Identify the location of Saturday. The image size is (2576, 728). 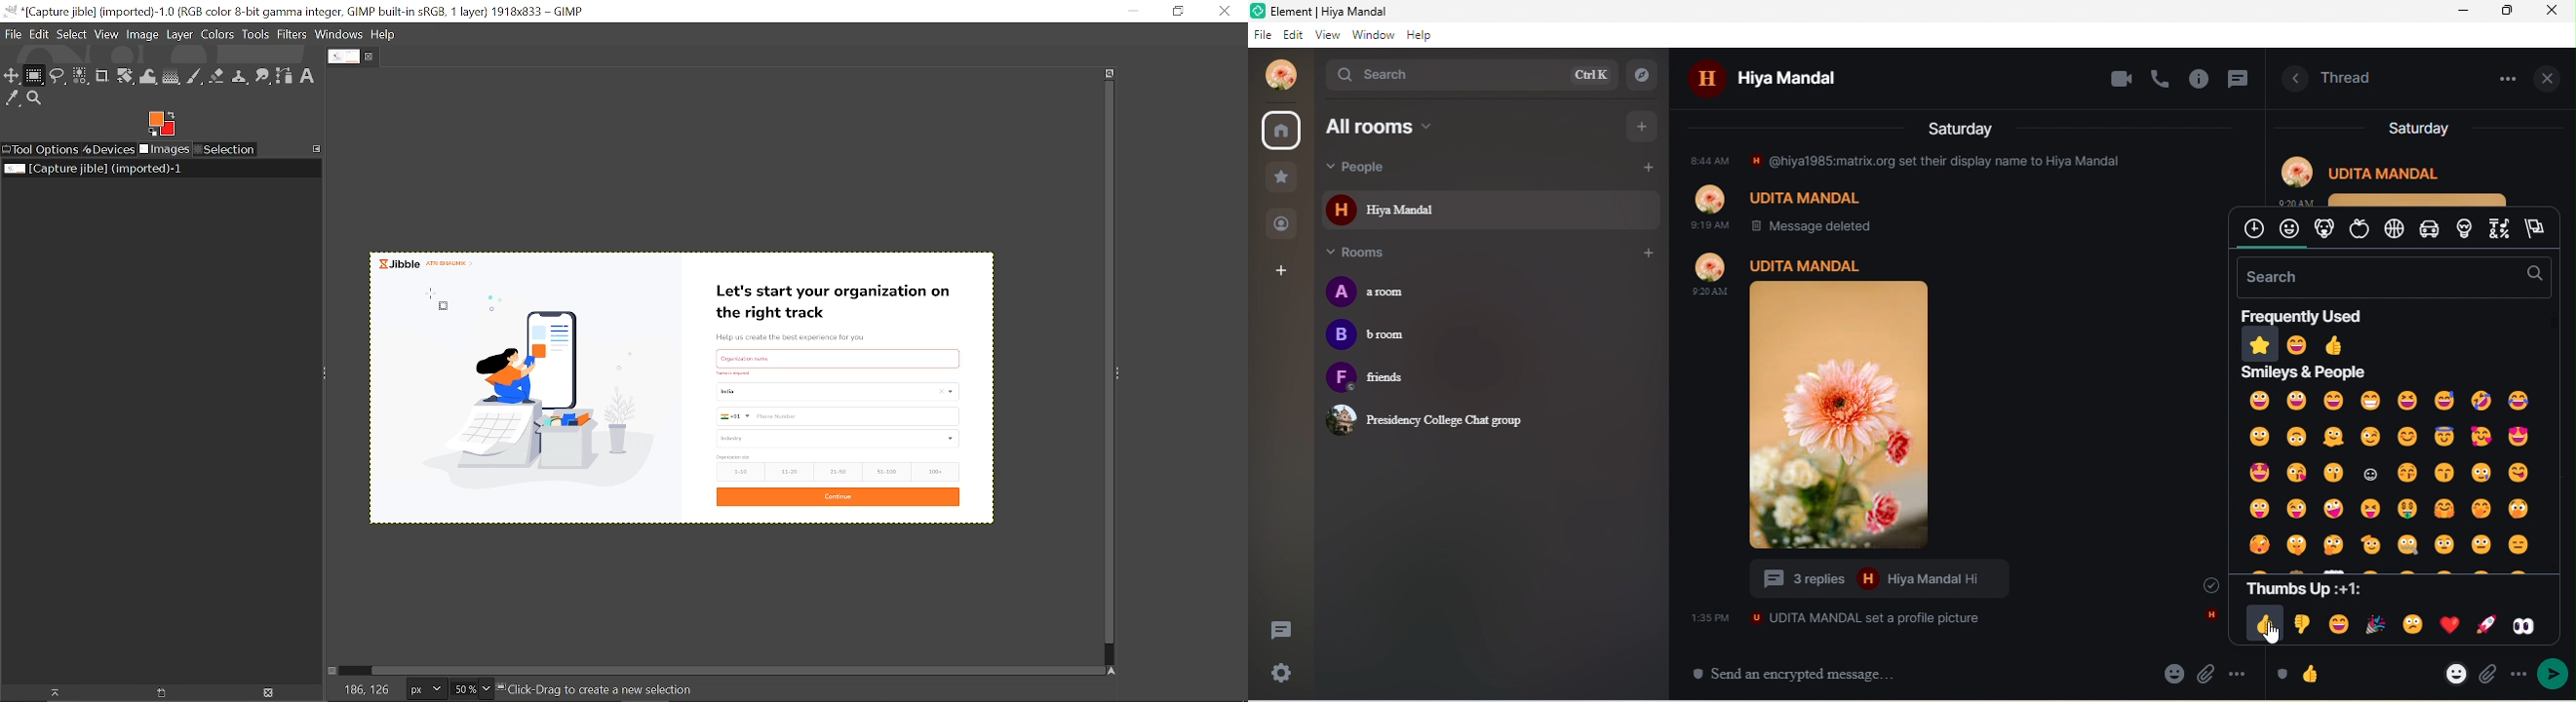
(1963, 127).